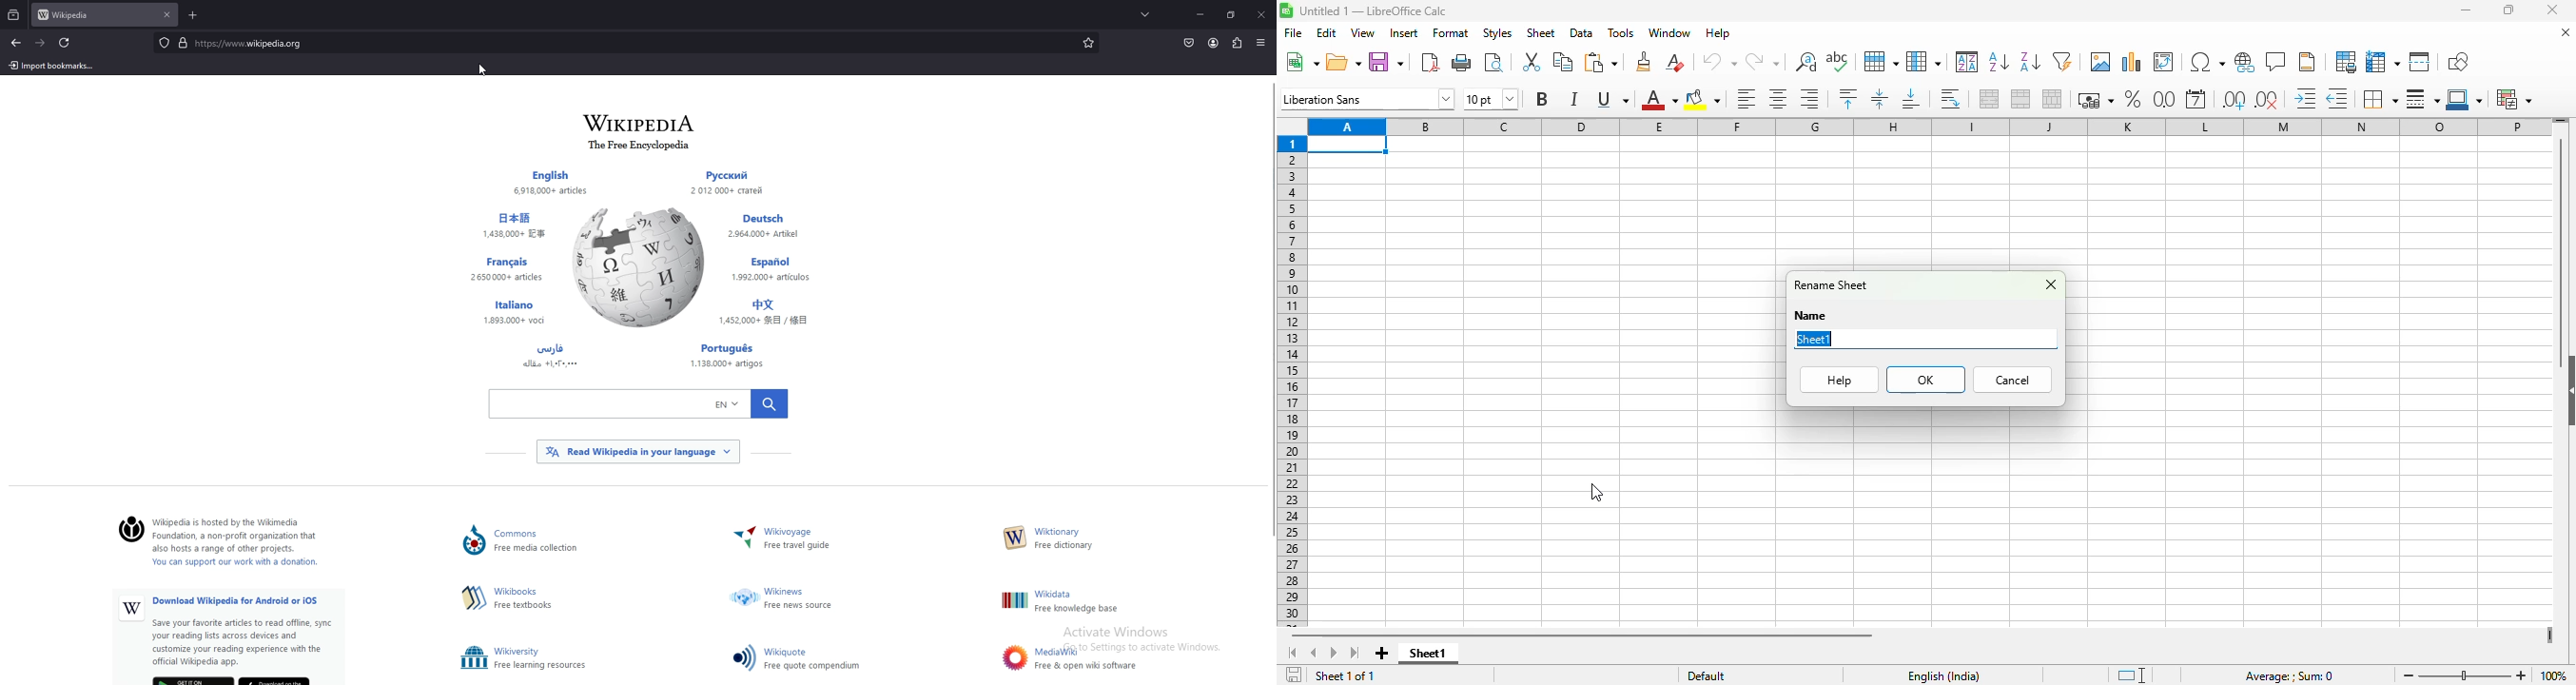 This screenshot has height=700, width=2576. I want to click on , so click(542, 658).